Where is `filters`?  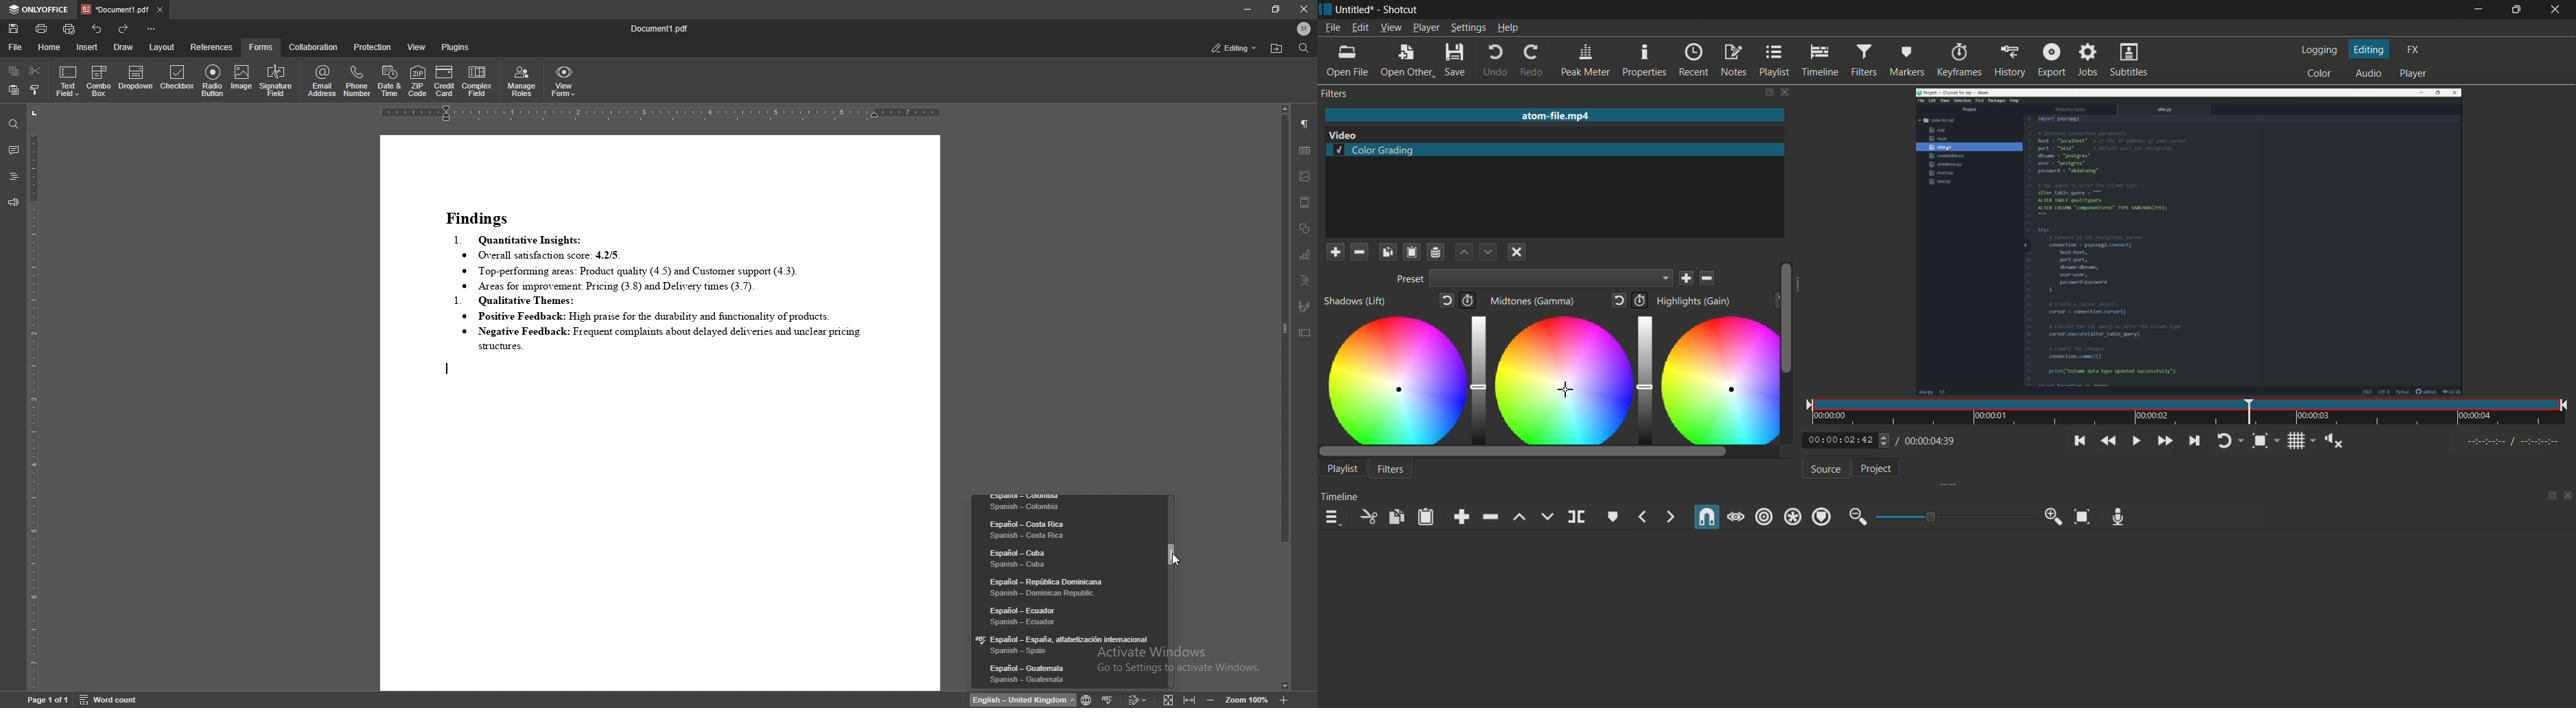
filters is located at coordinates (1334, 94).